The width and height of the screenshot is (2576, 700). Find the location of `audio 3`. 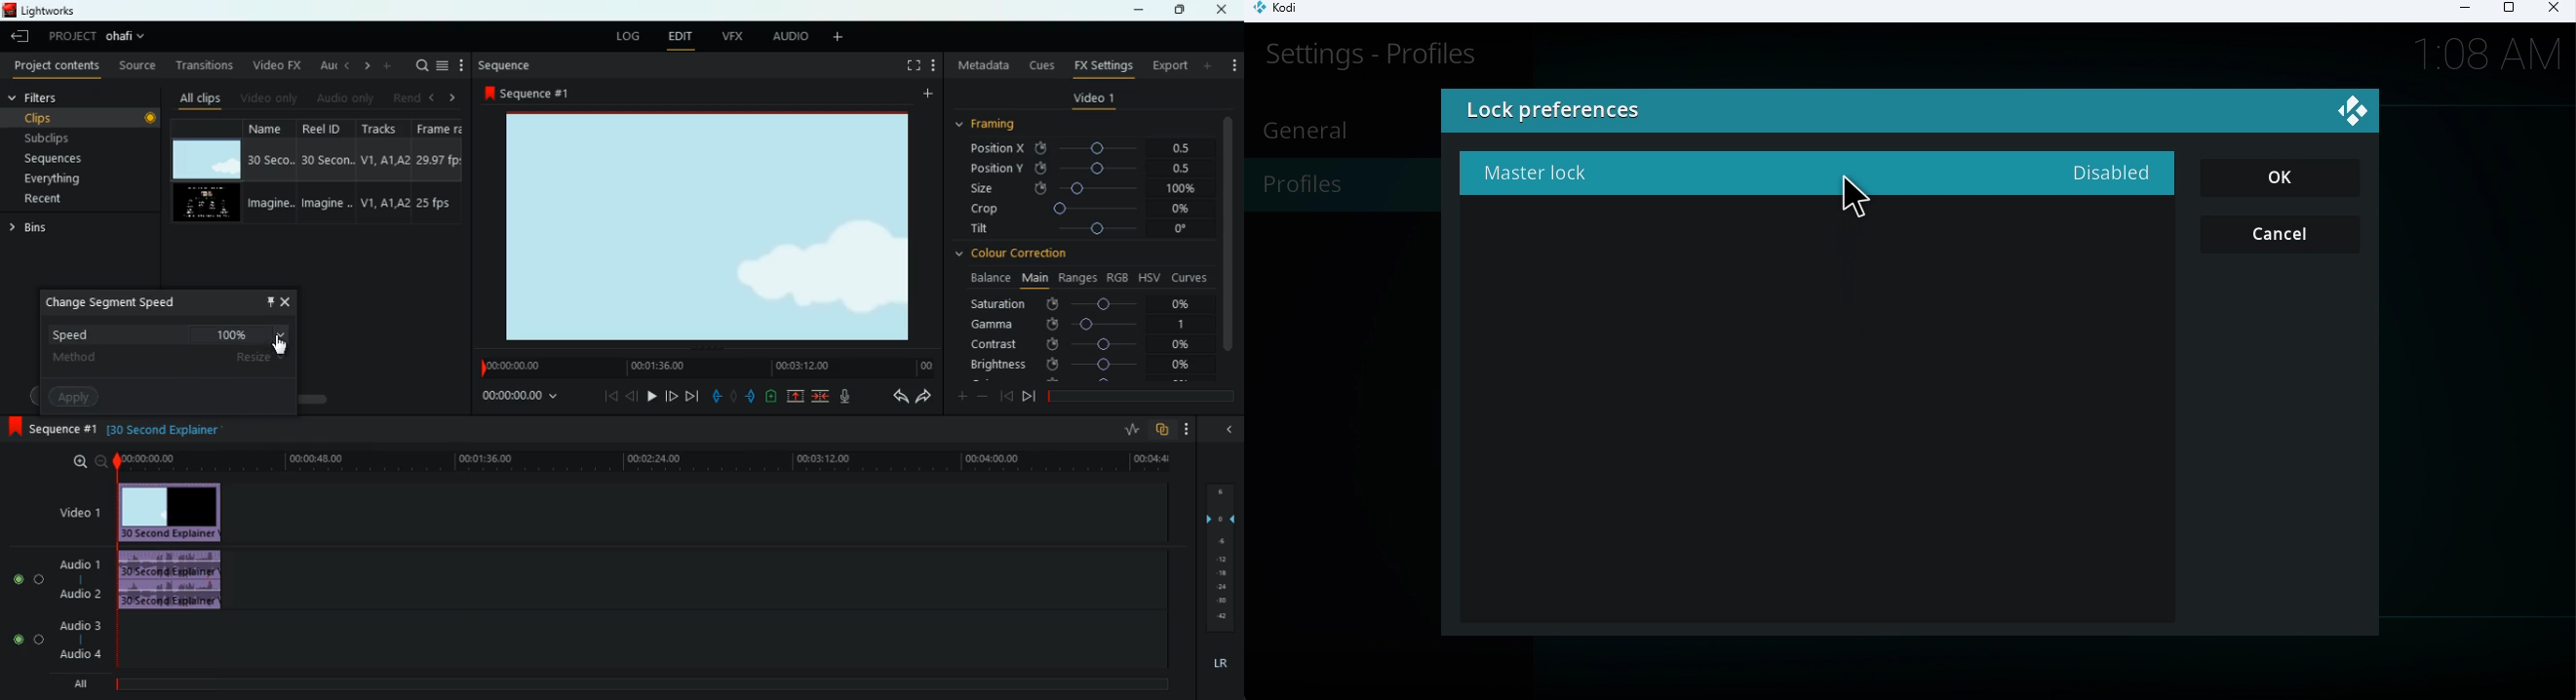

audio 3 is located at coordinates (75, 624).